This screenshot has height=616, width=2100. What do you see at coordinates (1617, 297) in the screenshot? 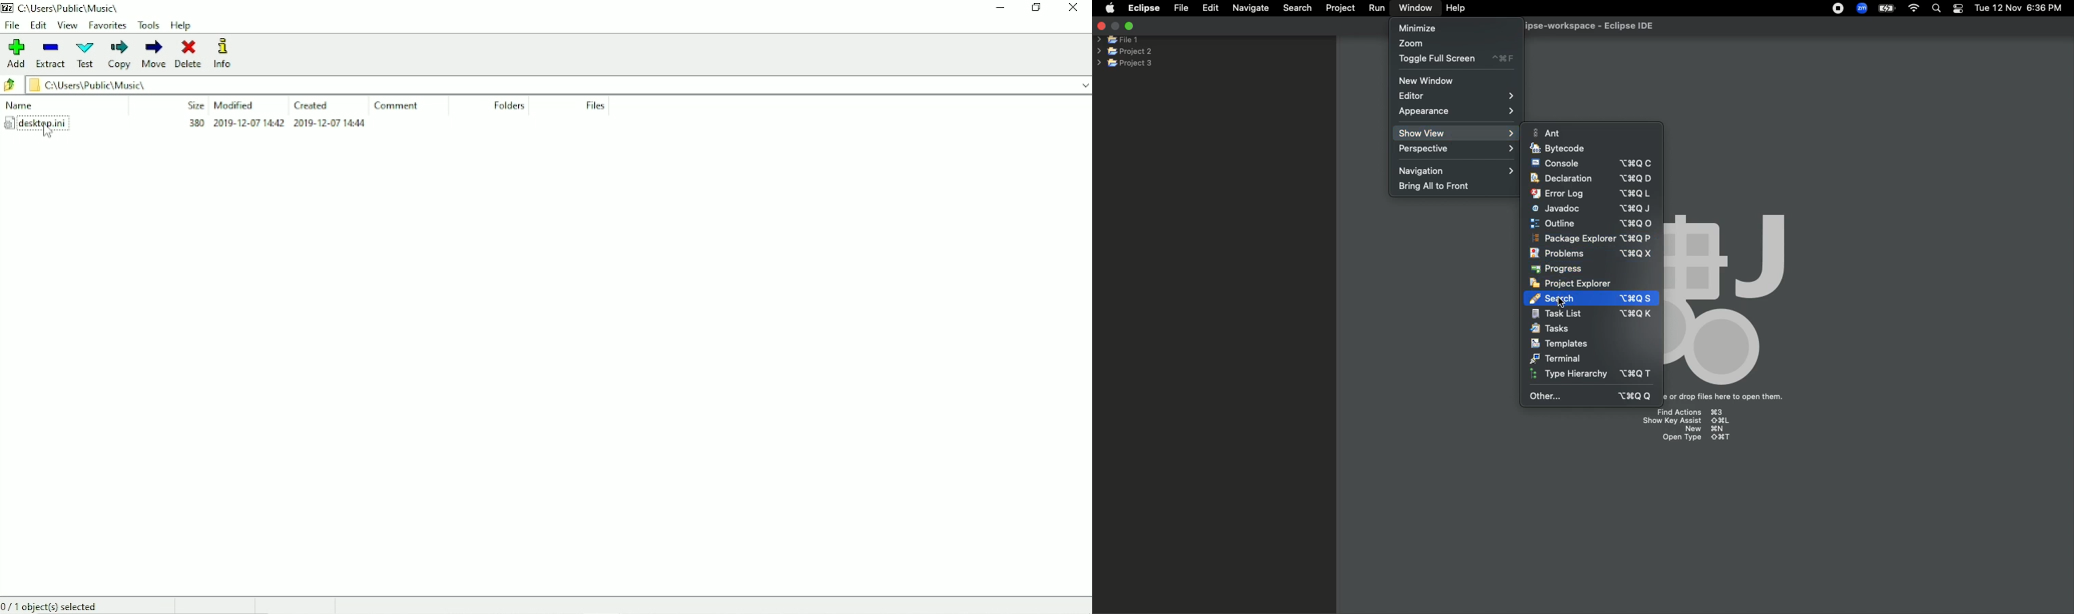
I see `Search` at bounding box center [1617, 297].